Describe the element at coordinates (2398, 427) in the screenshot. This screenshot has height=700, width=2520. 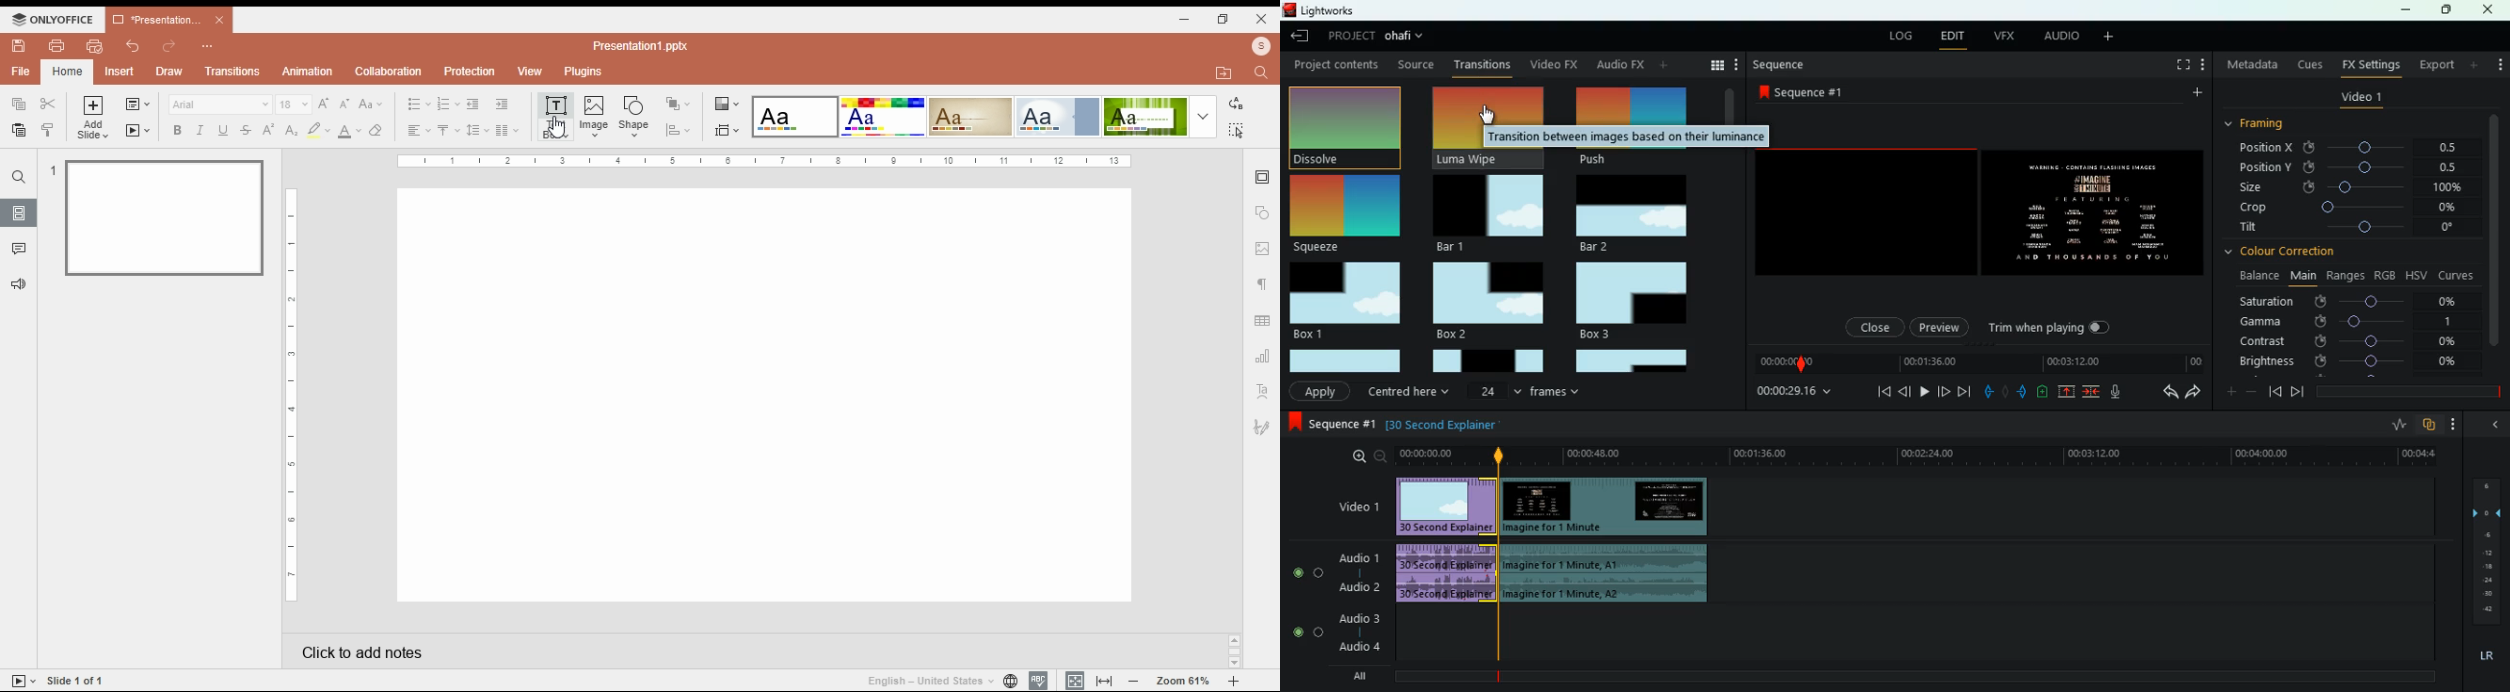
I see `rate` at that location.